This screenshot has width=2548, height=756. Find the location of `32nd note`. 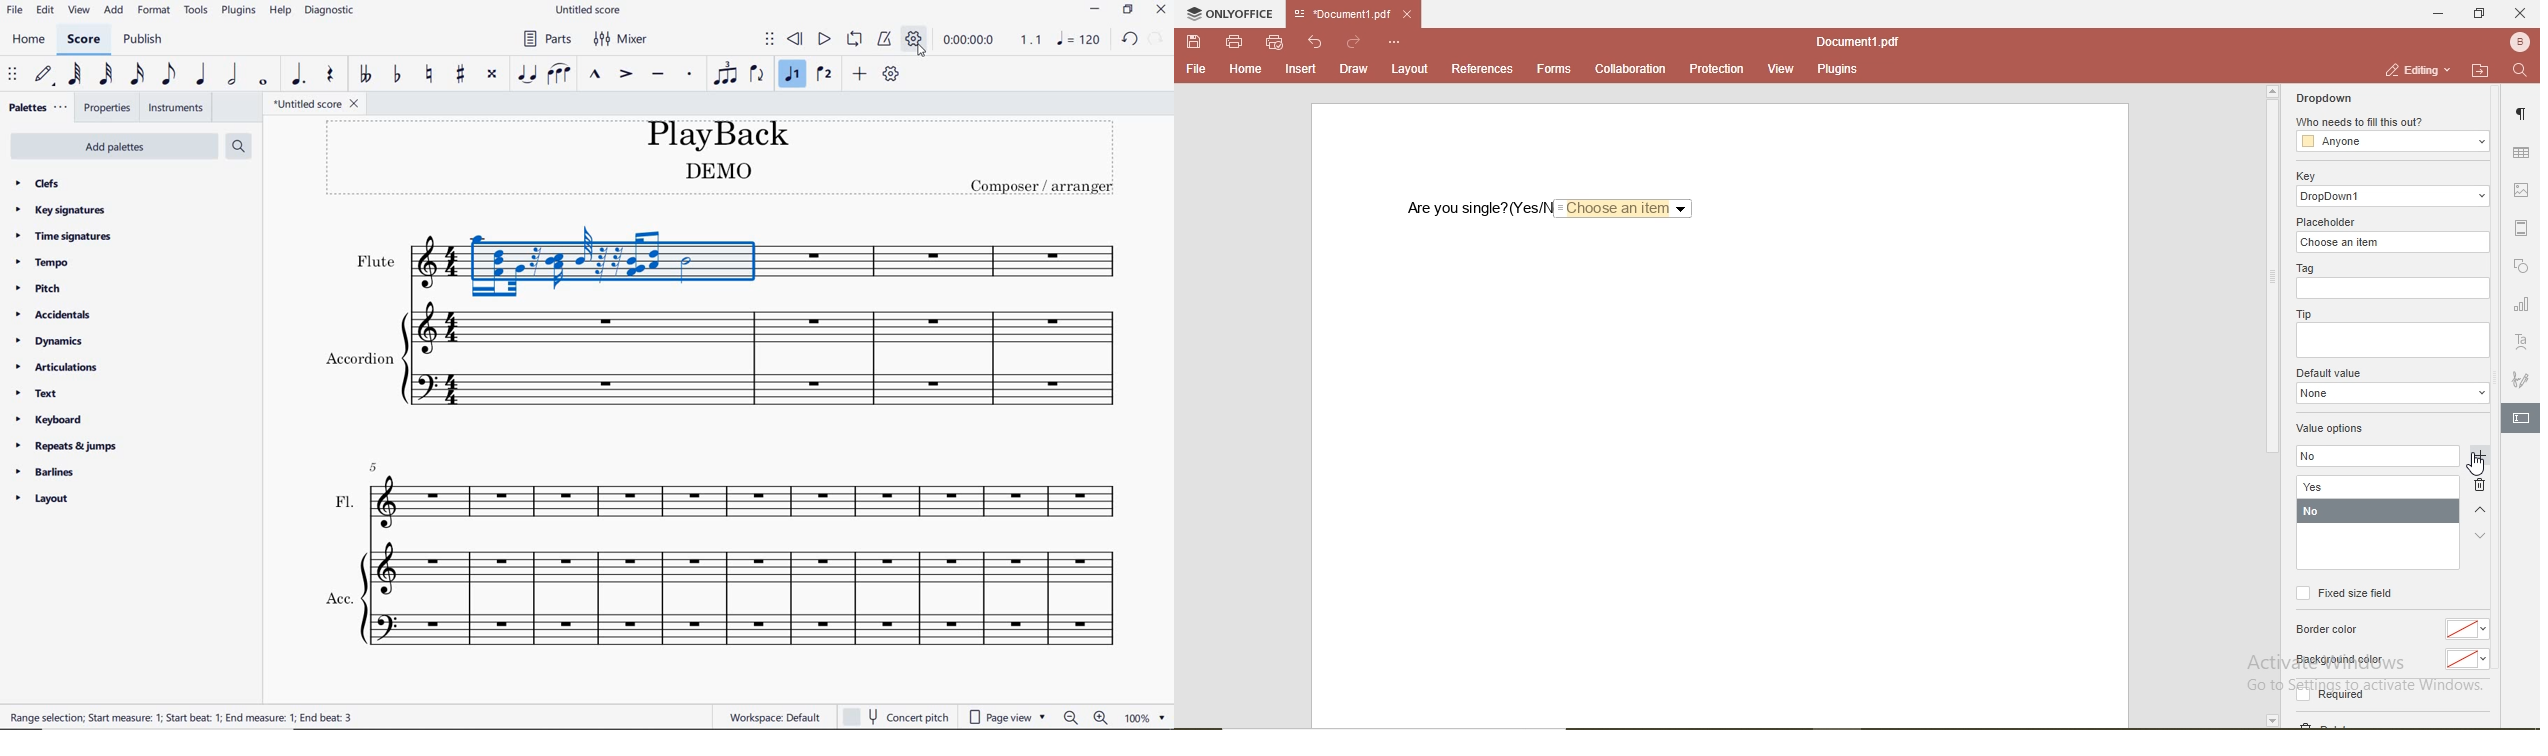

32nd note is located at coordinates (108, 76).